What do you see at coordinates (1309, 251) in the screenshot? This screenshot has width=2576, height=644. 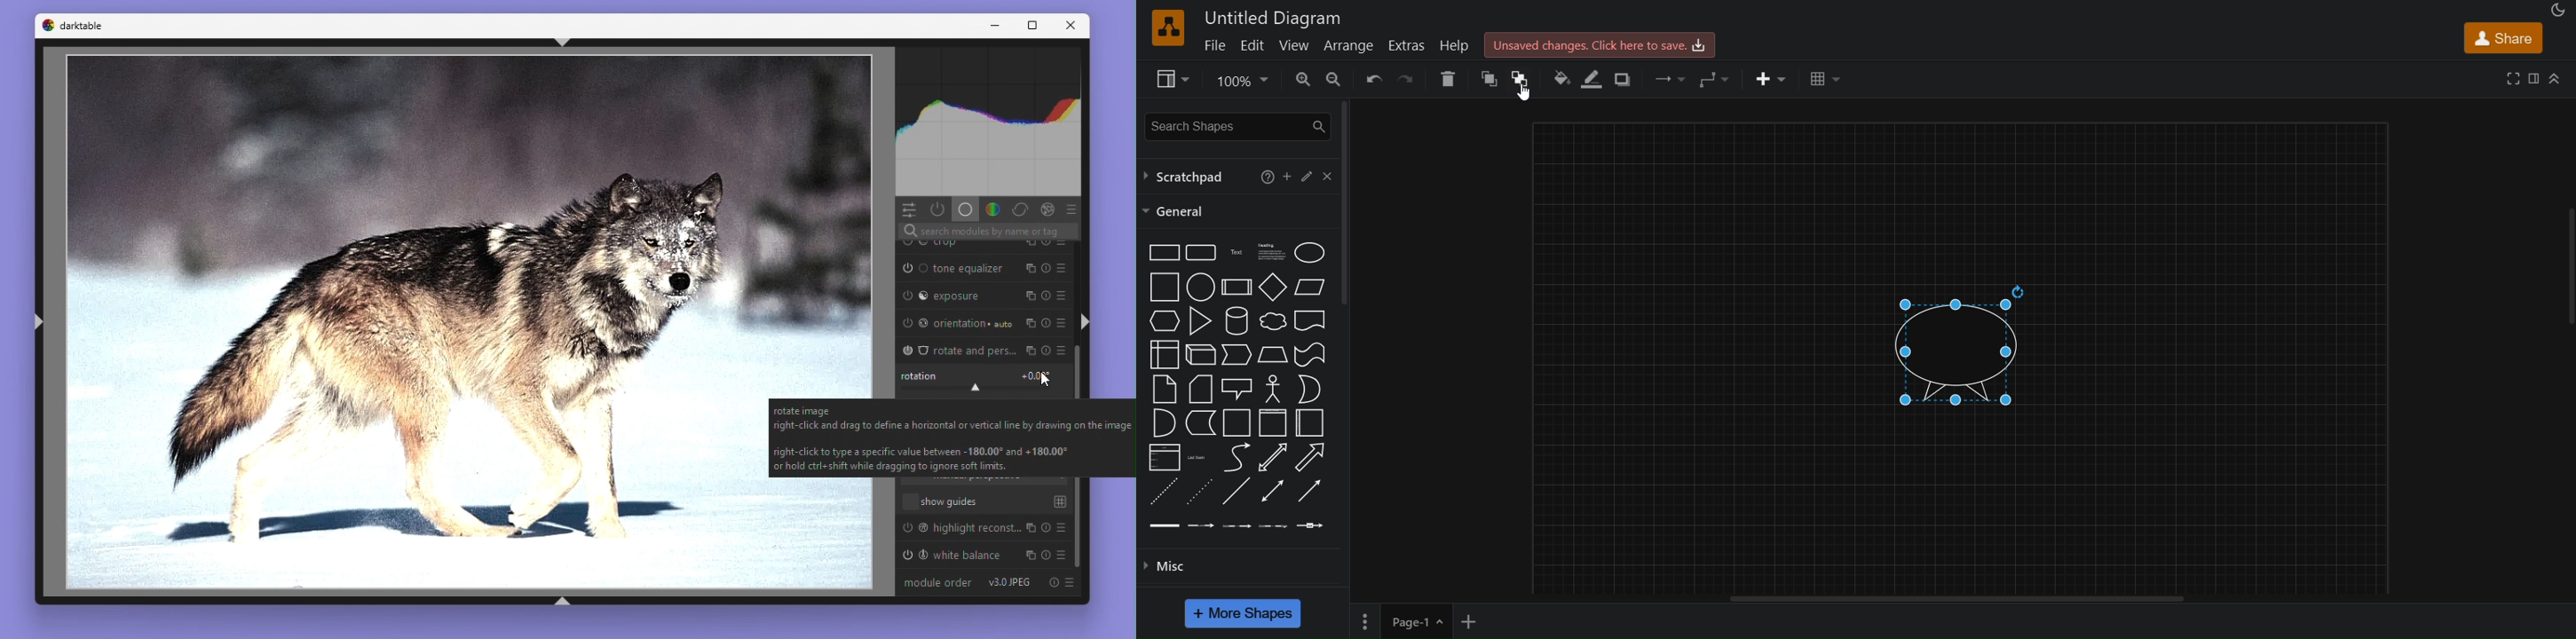 I see `ellipse` at bounding box center [1309, 251].